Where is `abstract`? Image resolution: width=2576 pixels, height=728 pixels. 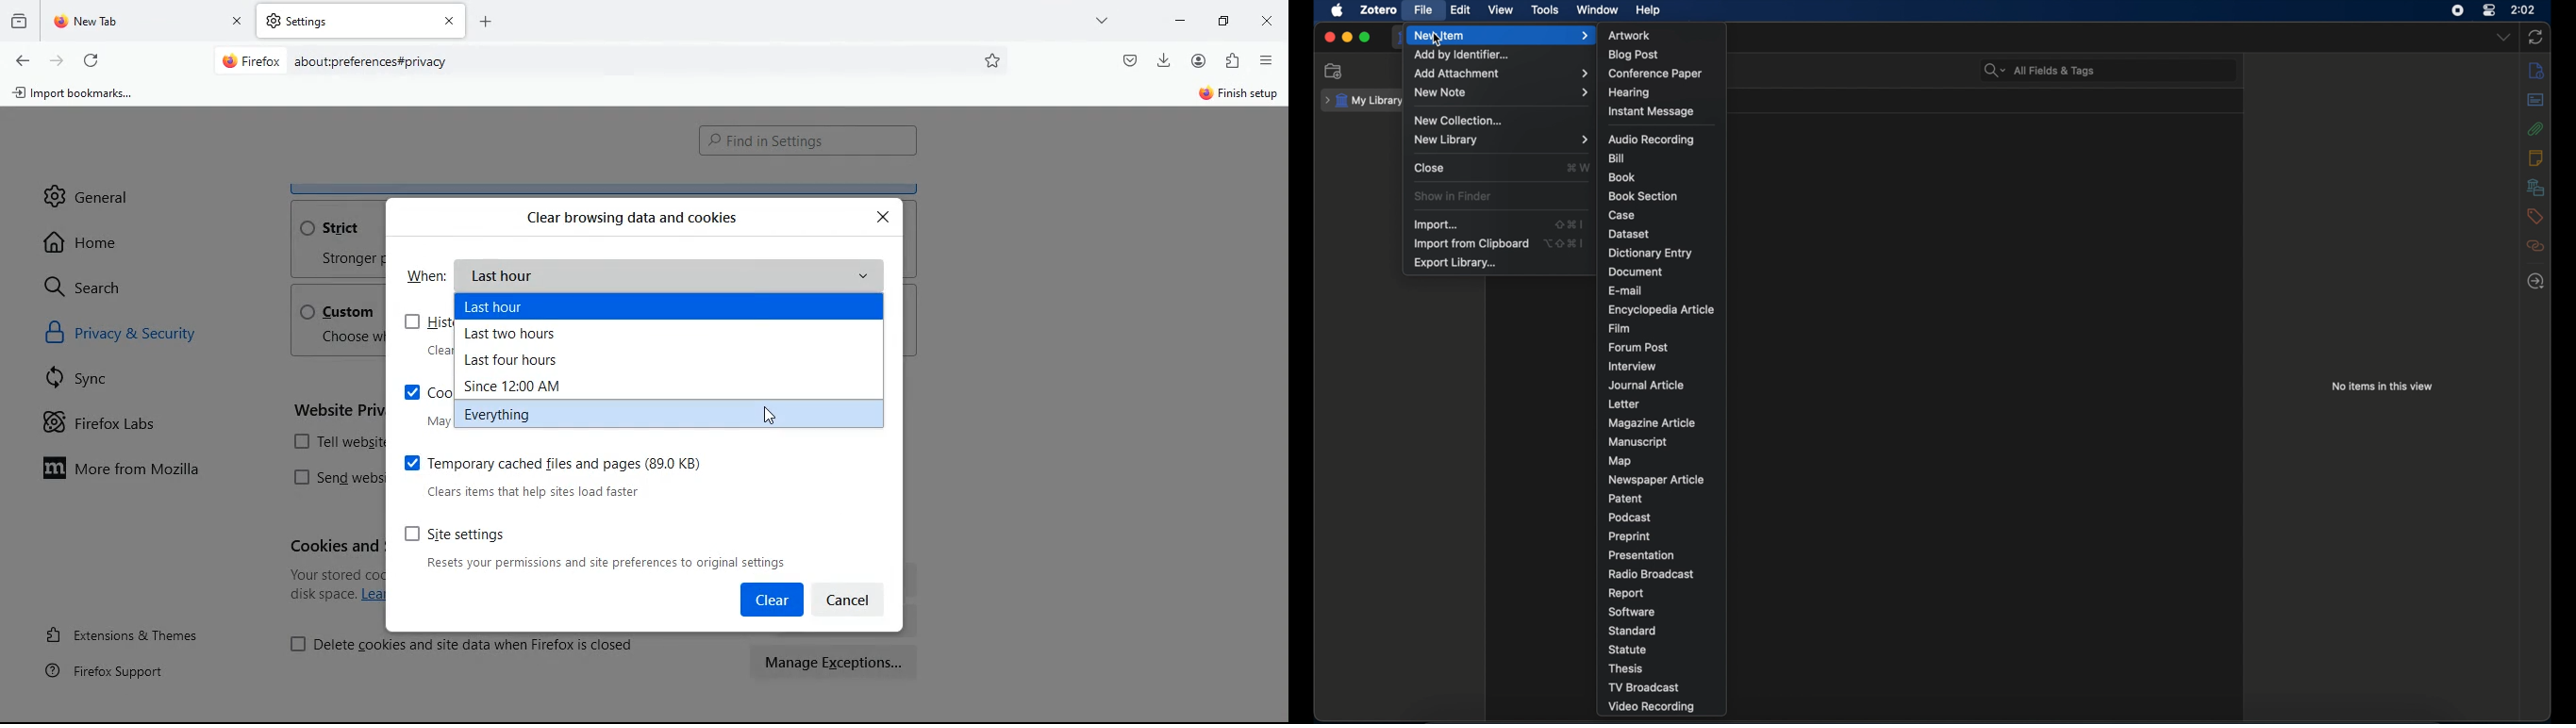
abstract is located at coordinates (2535, 99).